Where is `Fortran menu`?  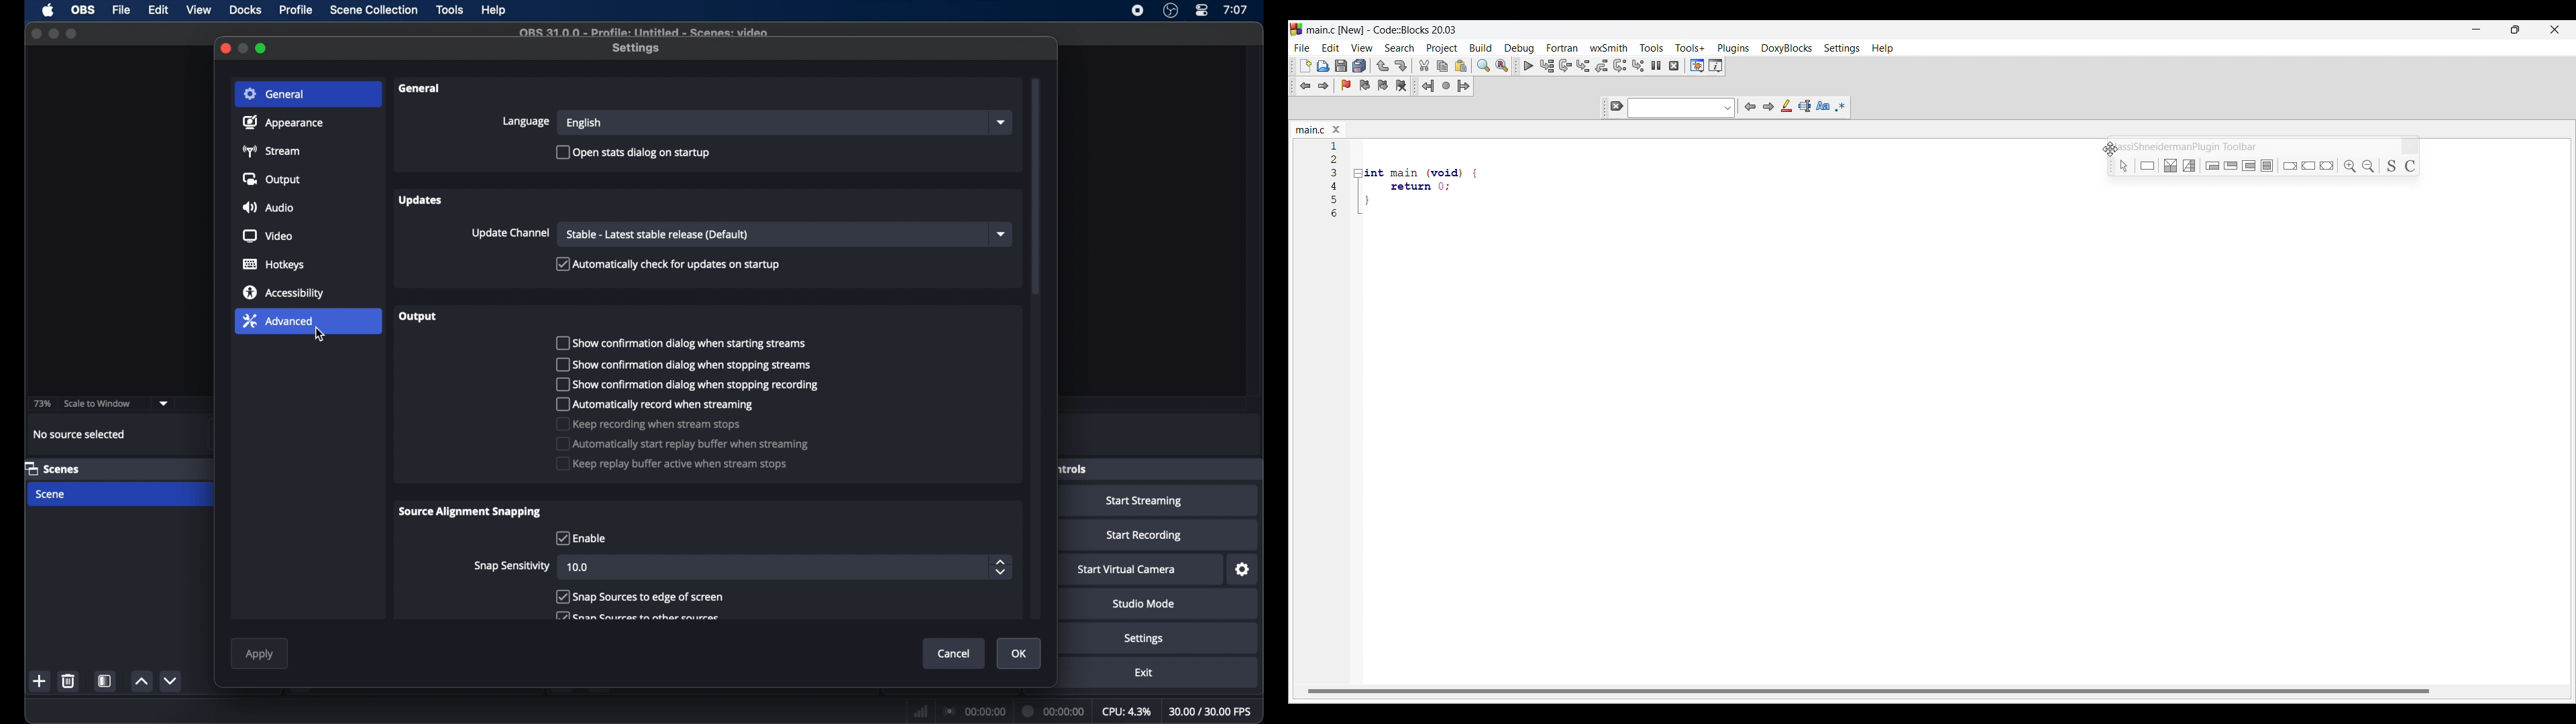 Fortran menu is located at coordinates (1562, 48).